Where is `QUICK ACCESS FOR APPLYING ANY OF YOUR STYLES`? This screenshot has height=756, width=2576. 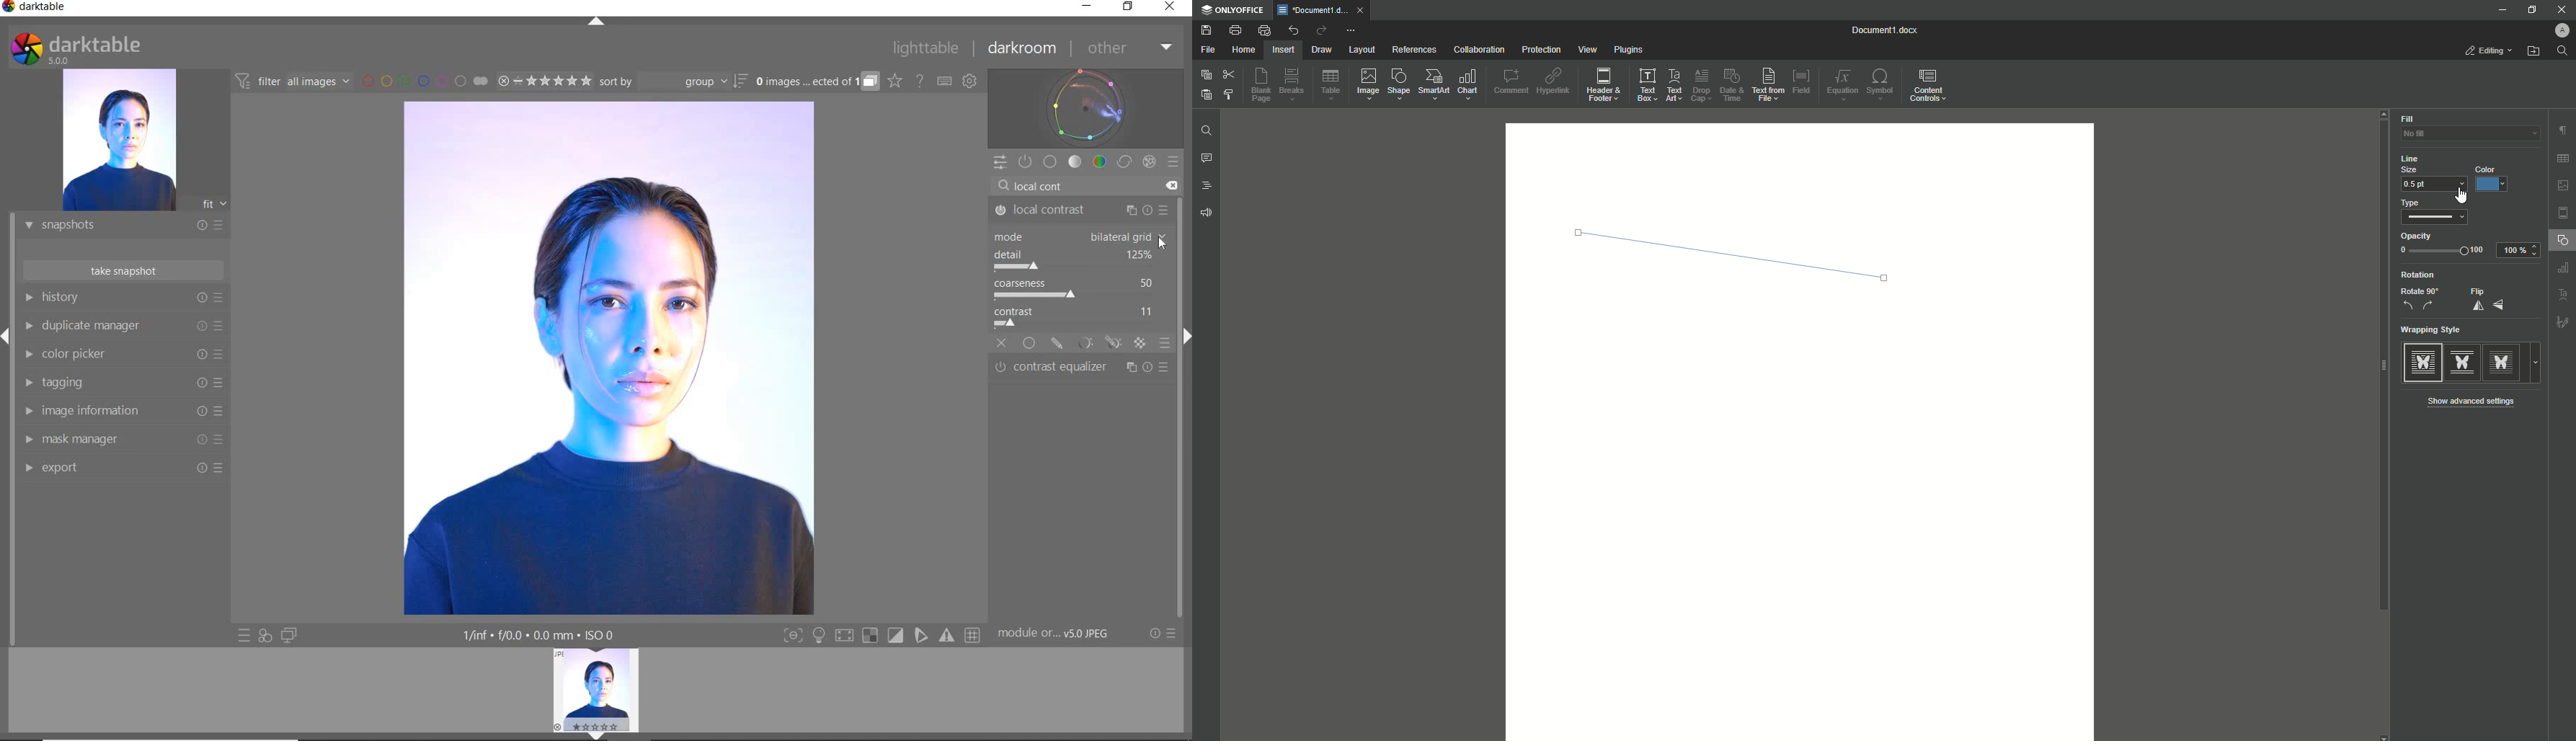
QUICK ACCESS FOR APPLYING ANY OF YOUR STYLES is located at coordinates (264, 635).